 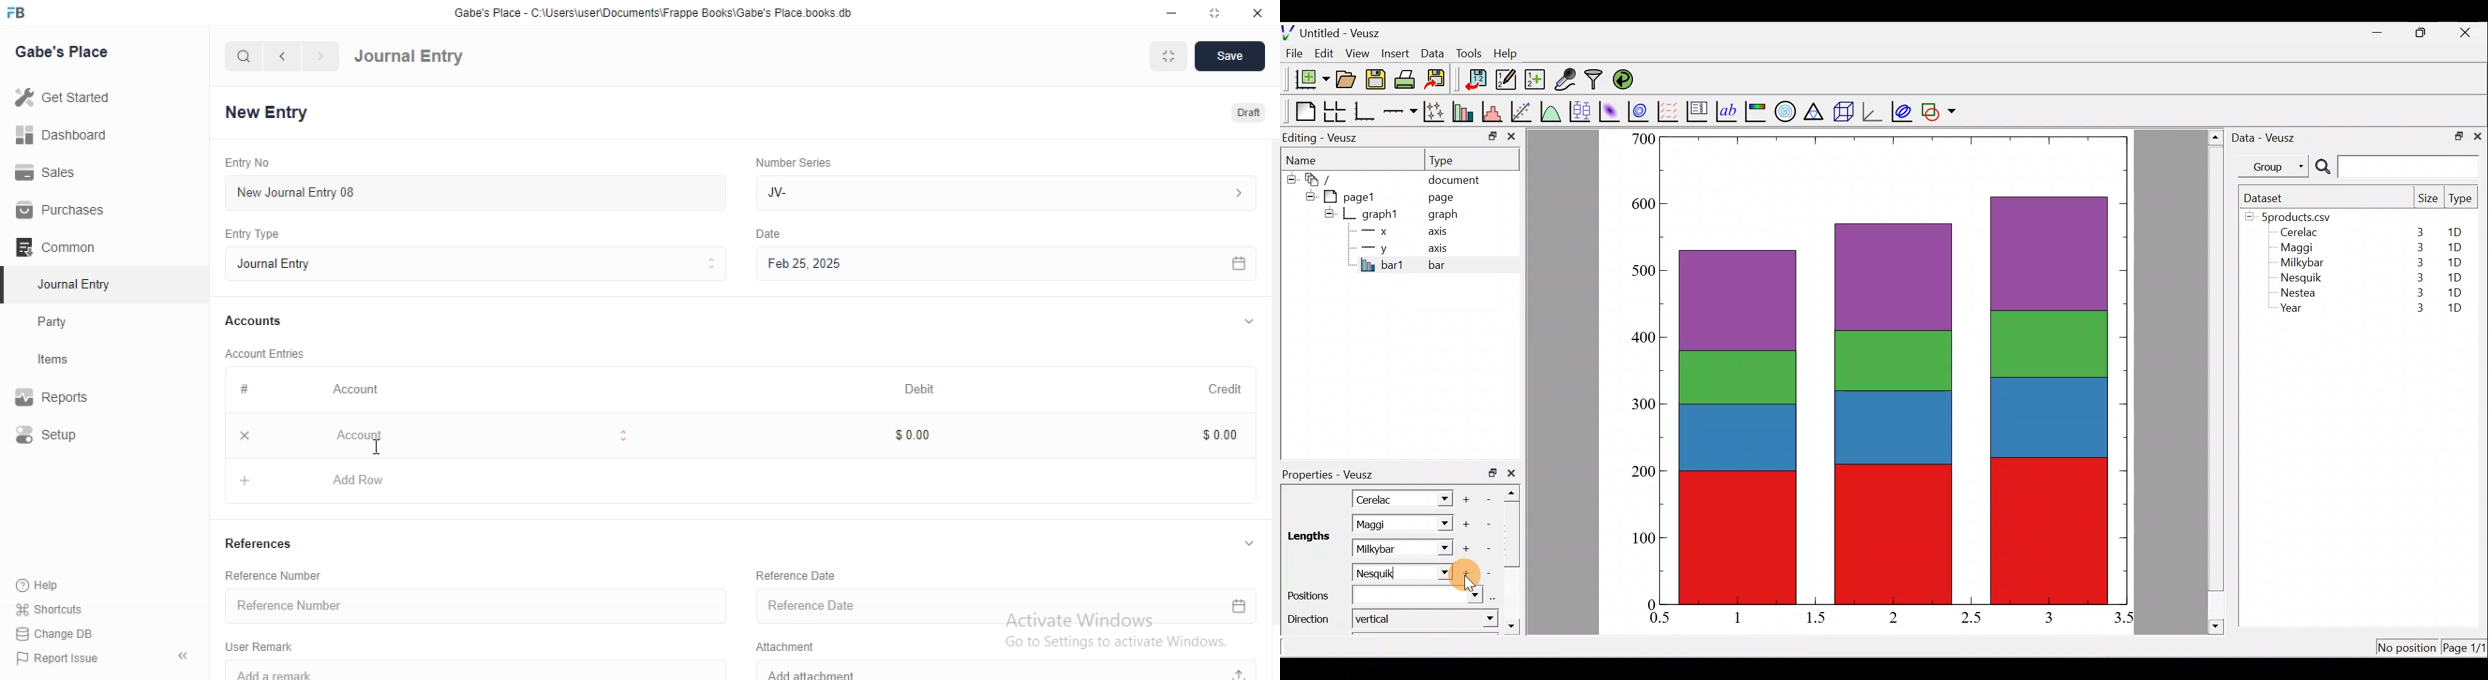 What do you see at coordinates (67, 658) in the screenshot?
I see `Report Issue` at bounding box center [67, 658].